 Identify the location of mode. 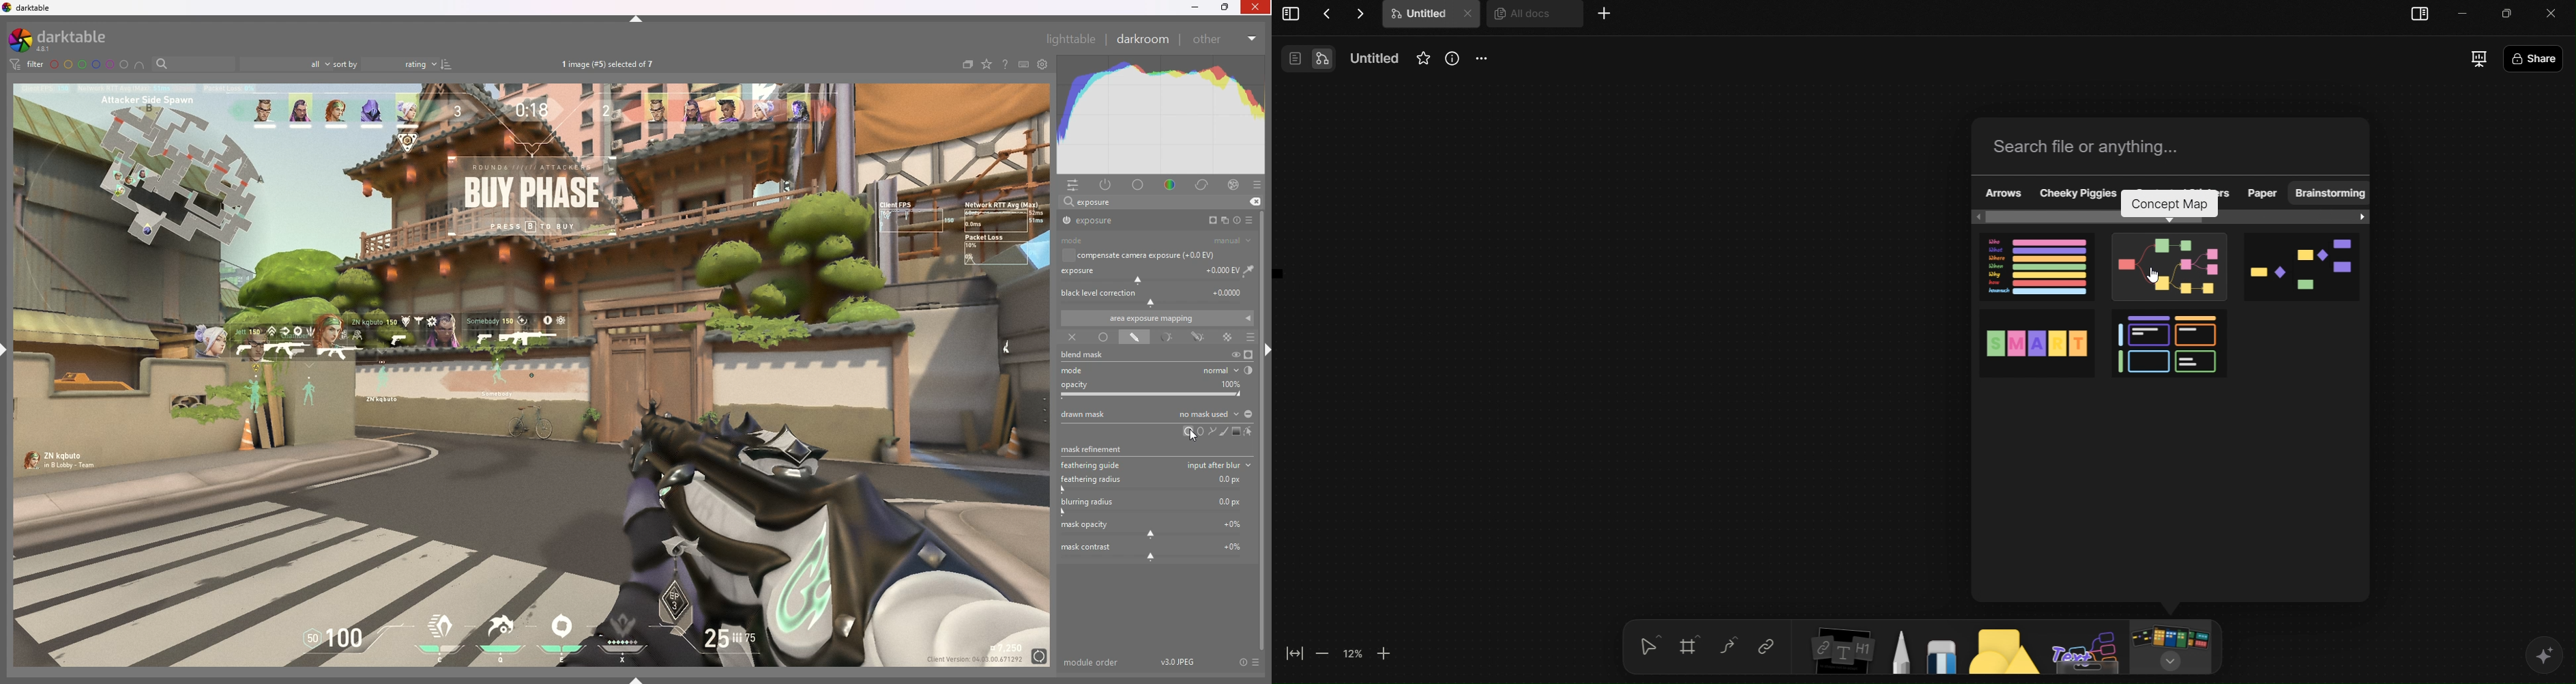
(1160, 370).